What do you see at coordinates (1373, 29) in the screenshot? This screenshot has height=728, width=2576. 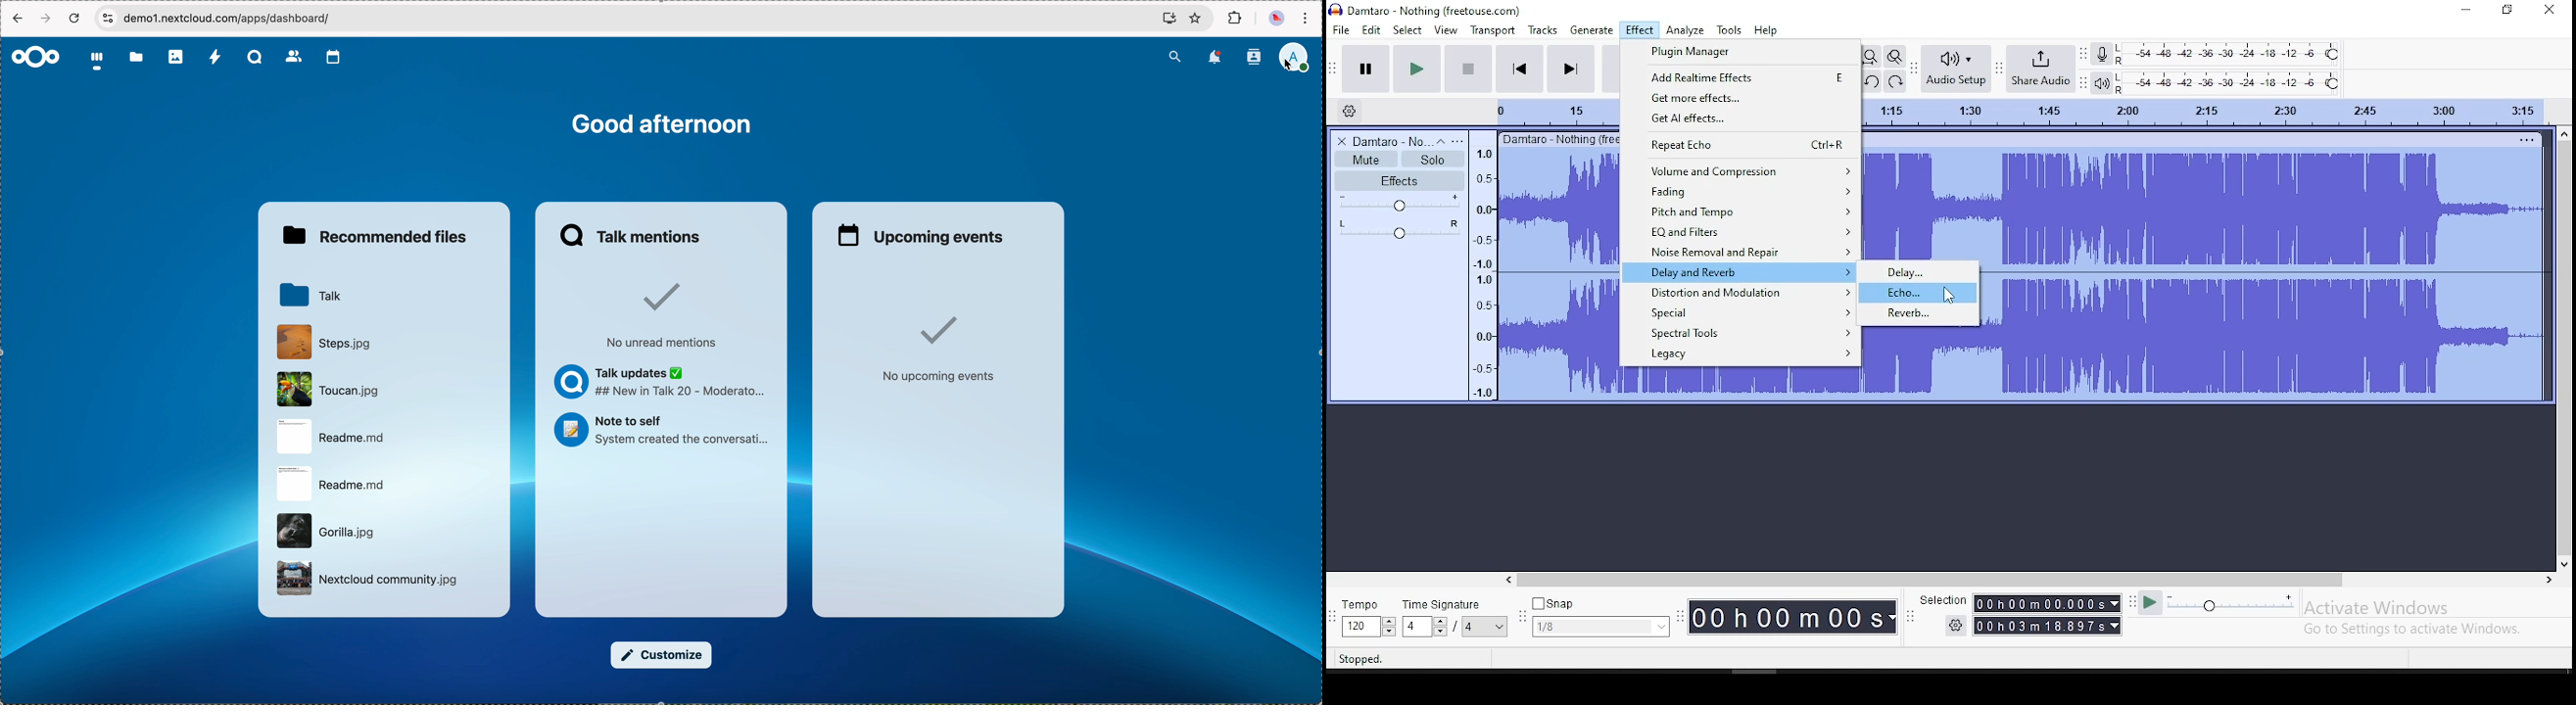 I see `edit` at bounding box center [1373, 29].